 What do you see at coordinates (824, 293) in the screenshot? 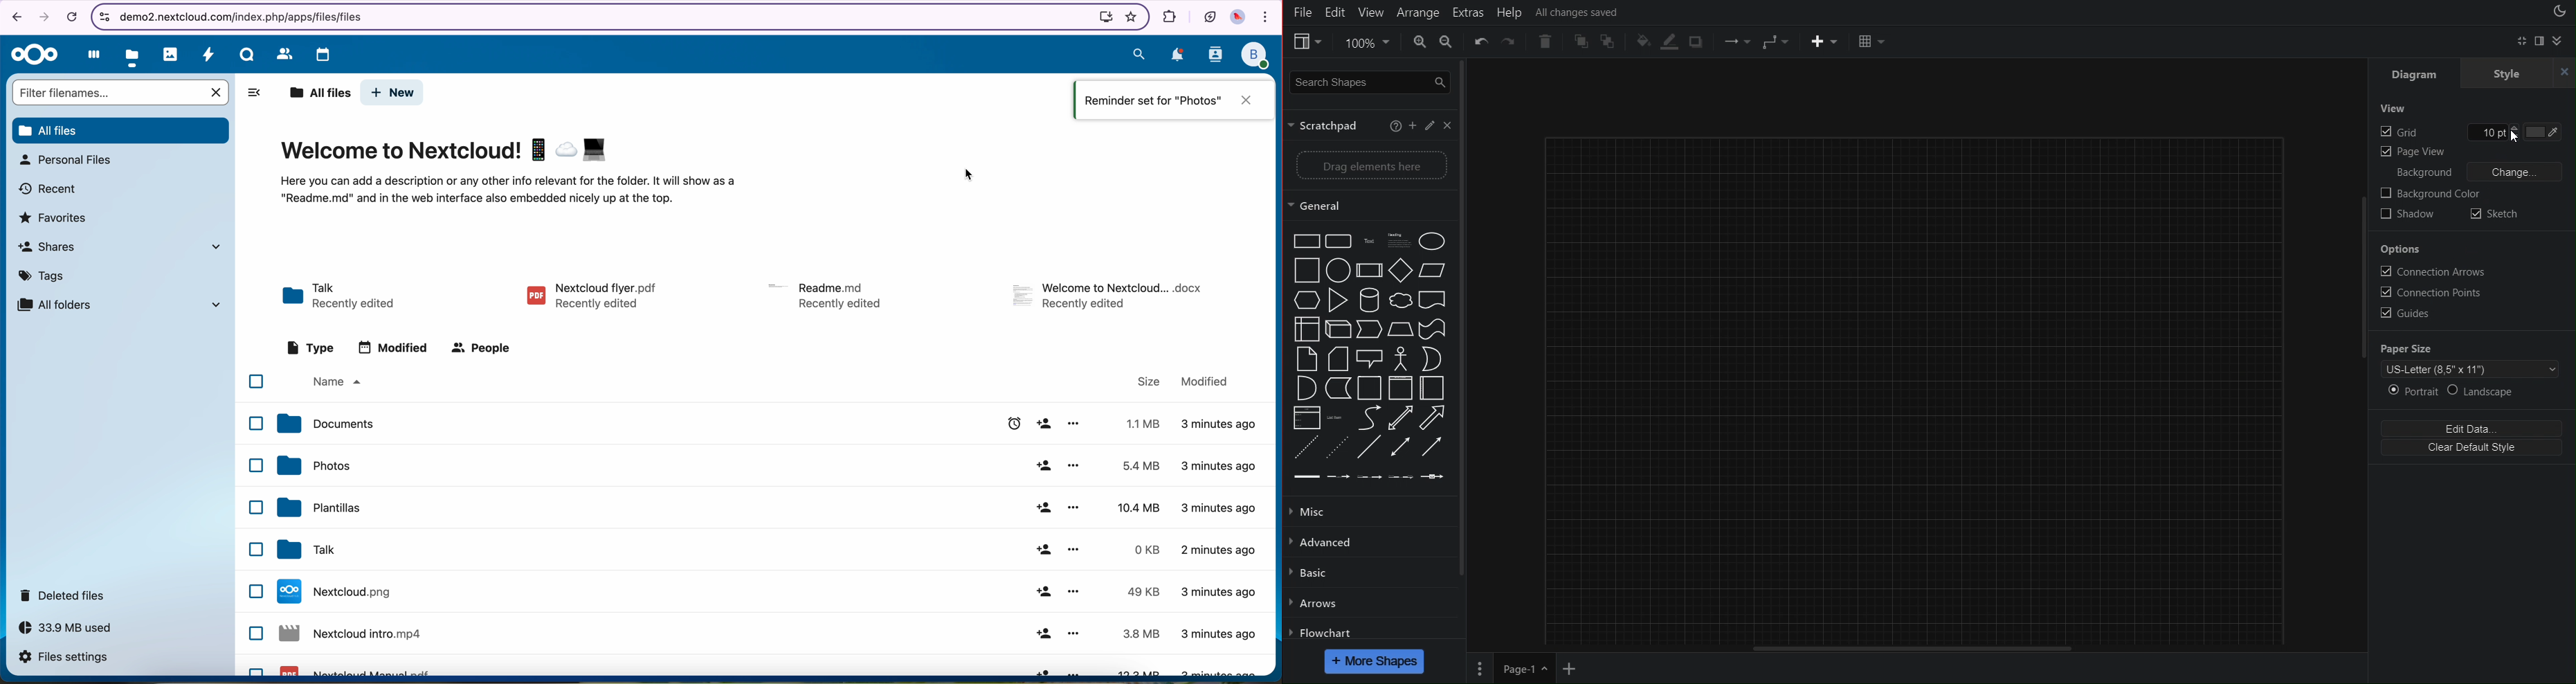
I see `file` at bounding box center [824, 293].